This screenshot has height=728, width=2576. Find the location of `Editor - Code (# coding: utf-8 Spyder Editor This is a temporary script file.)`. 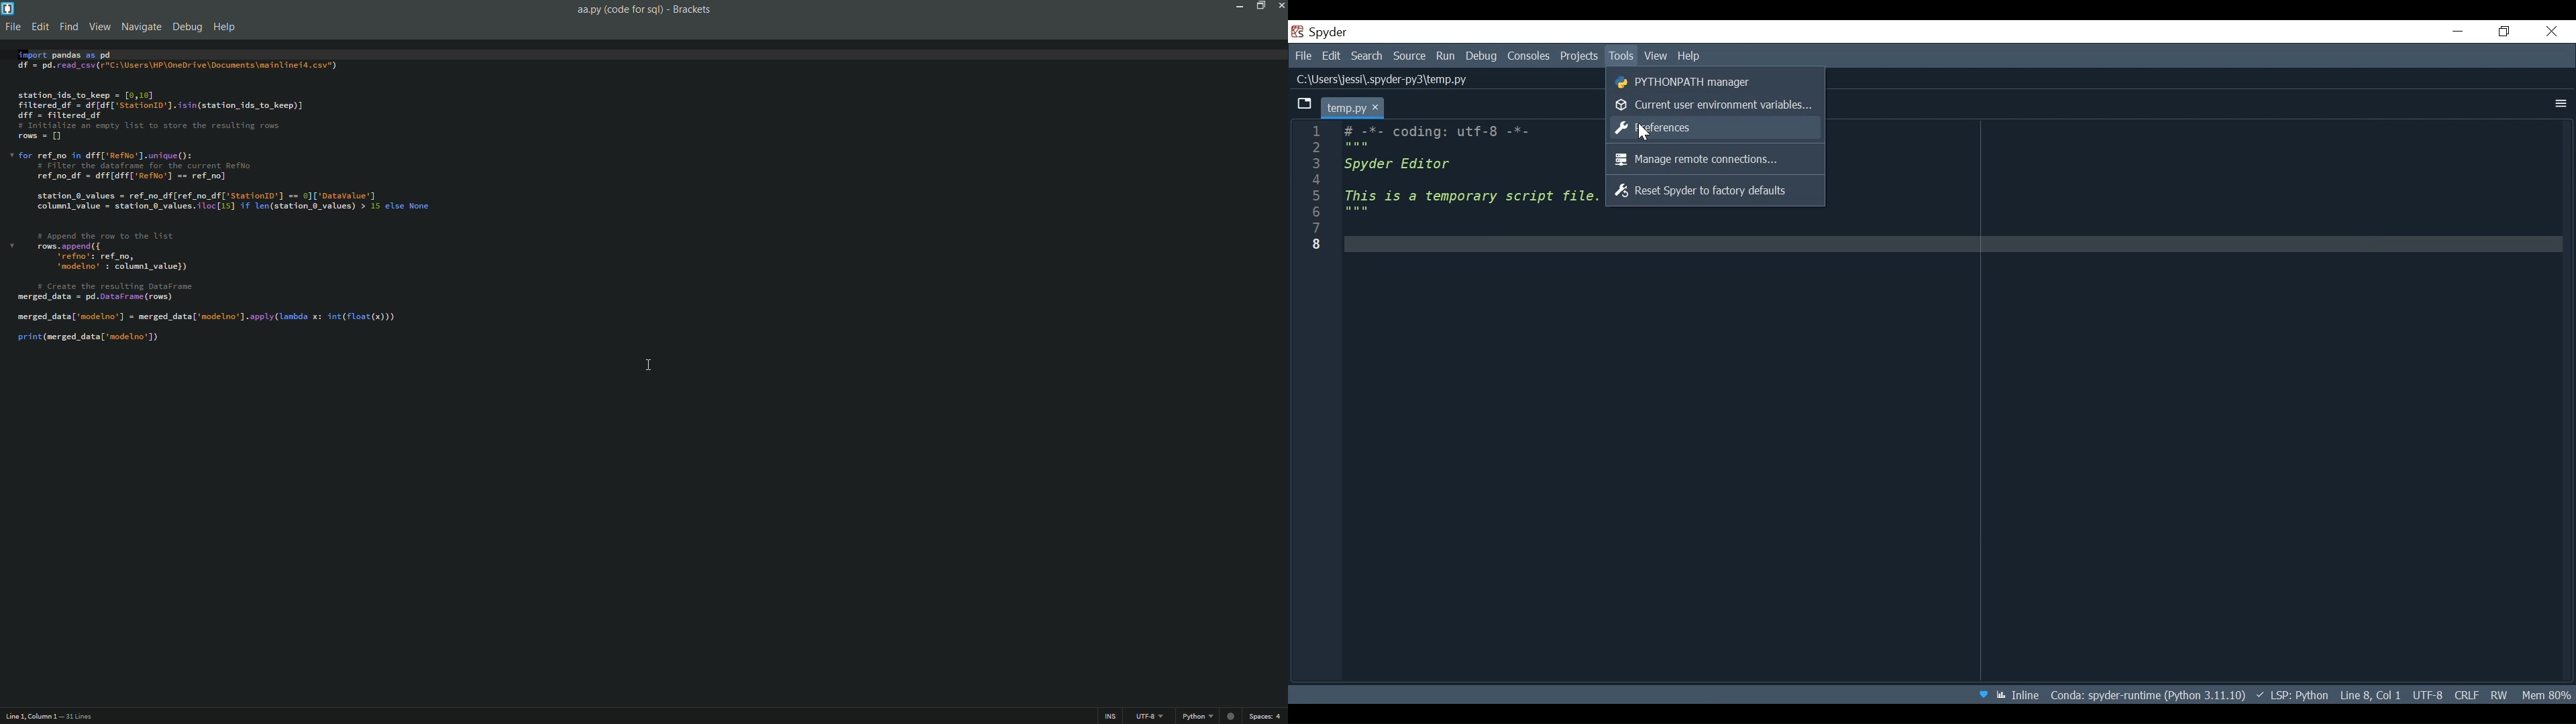

Editor - Code (# coding: utf-8 Spyder Editor This is a temporary script file.) is located at coordinates (1469, 188).